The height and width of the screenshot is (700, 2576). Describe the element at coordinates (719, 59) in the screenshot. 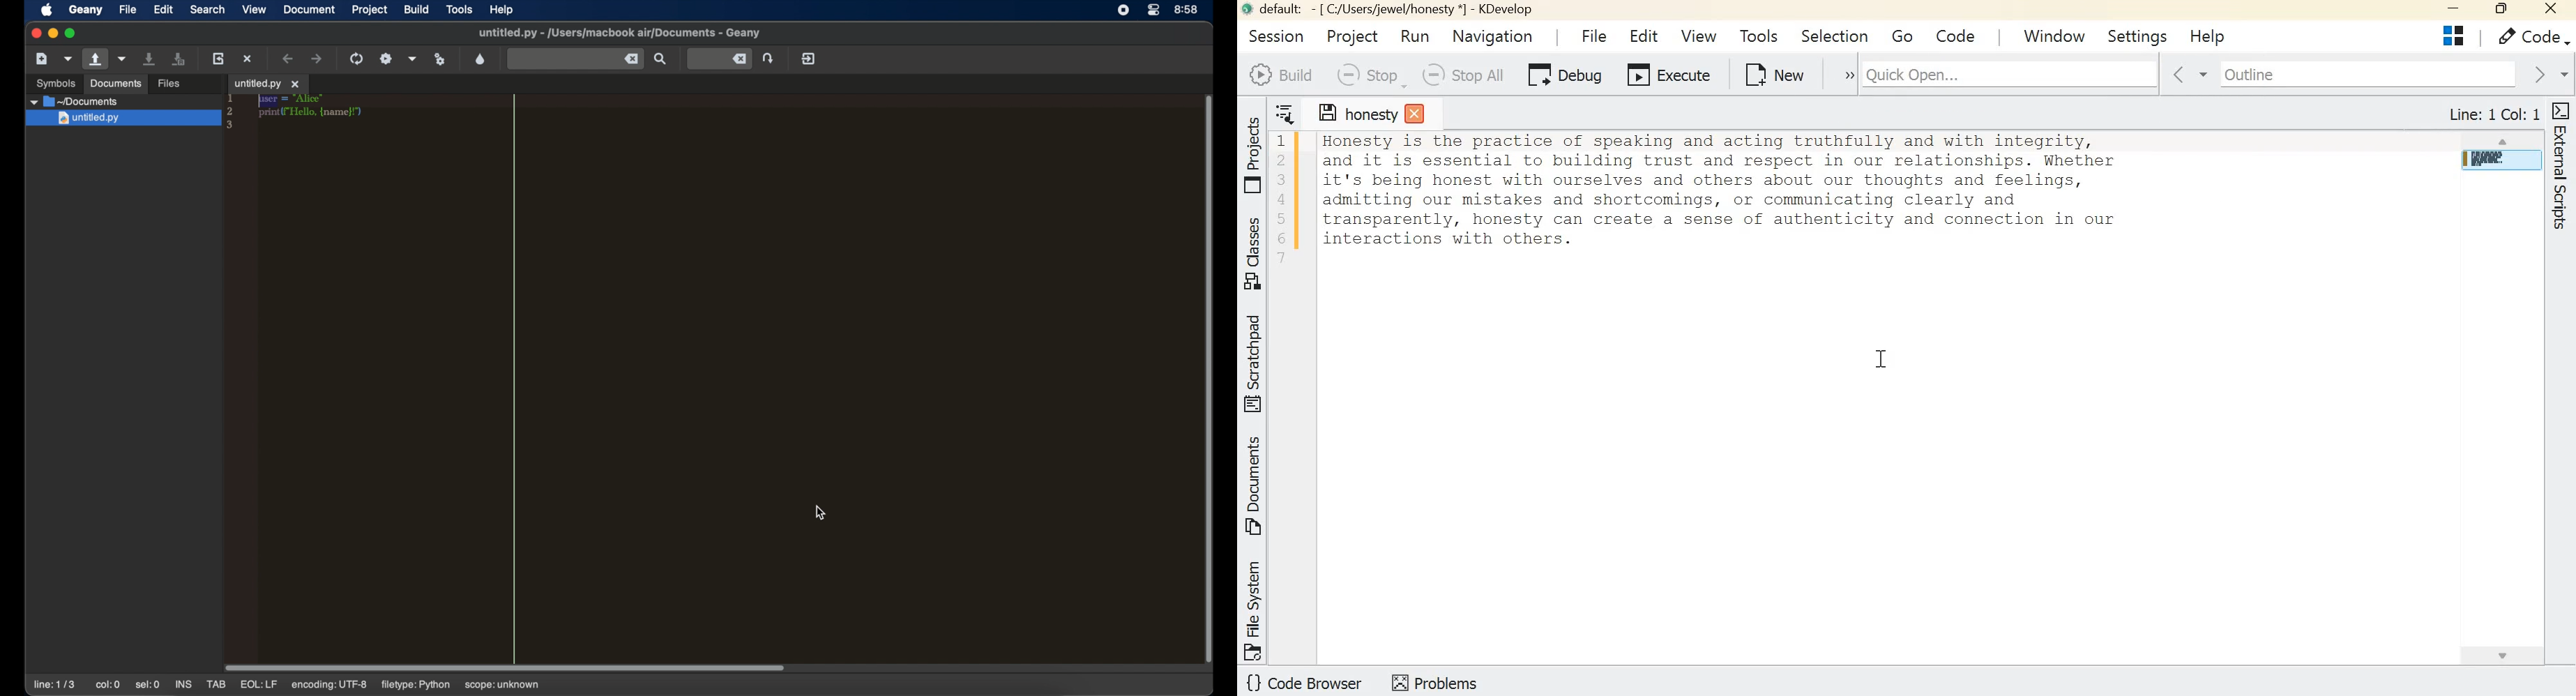

I see `jump  to the entered line number` at that location.